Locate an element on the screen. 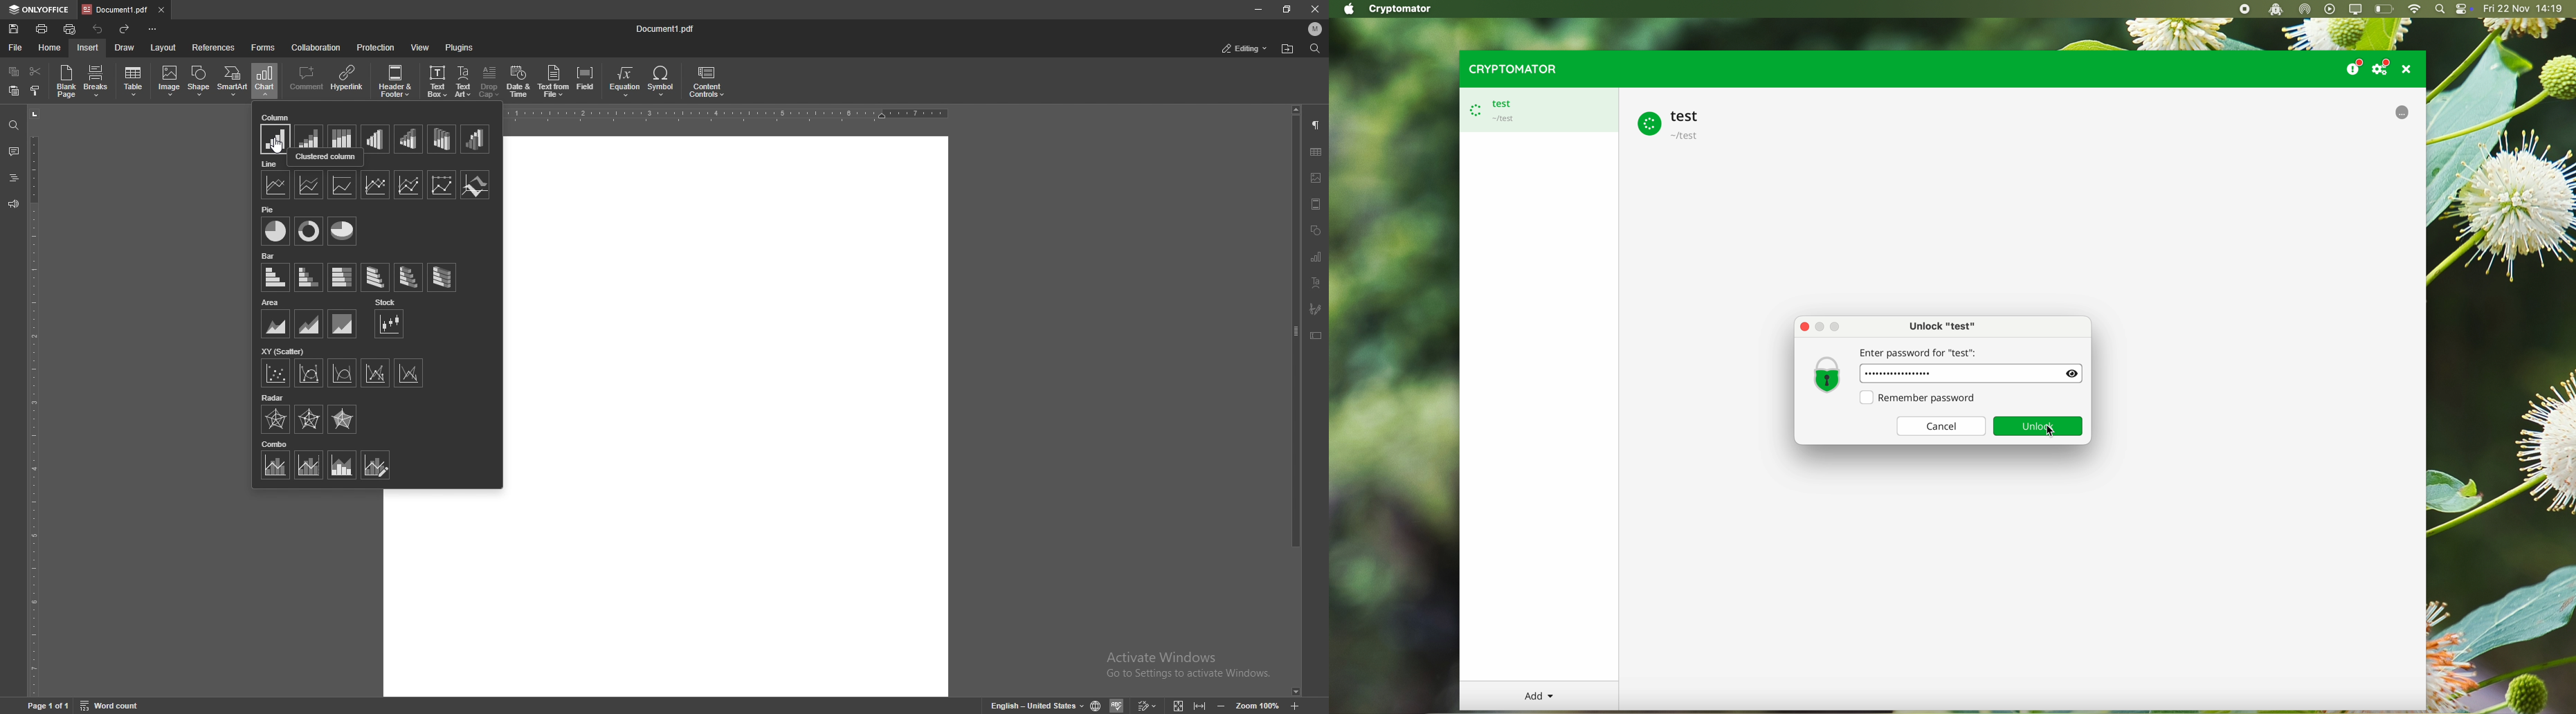 The image size is (2576, 728). custom combination is located at coordinates (376, 465).